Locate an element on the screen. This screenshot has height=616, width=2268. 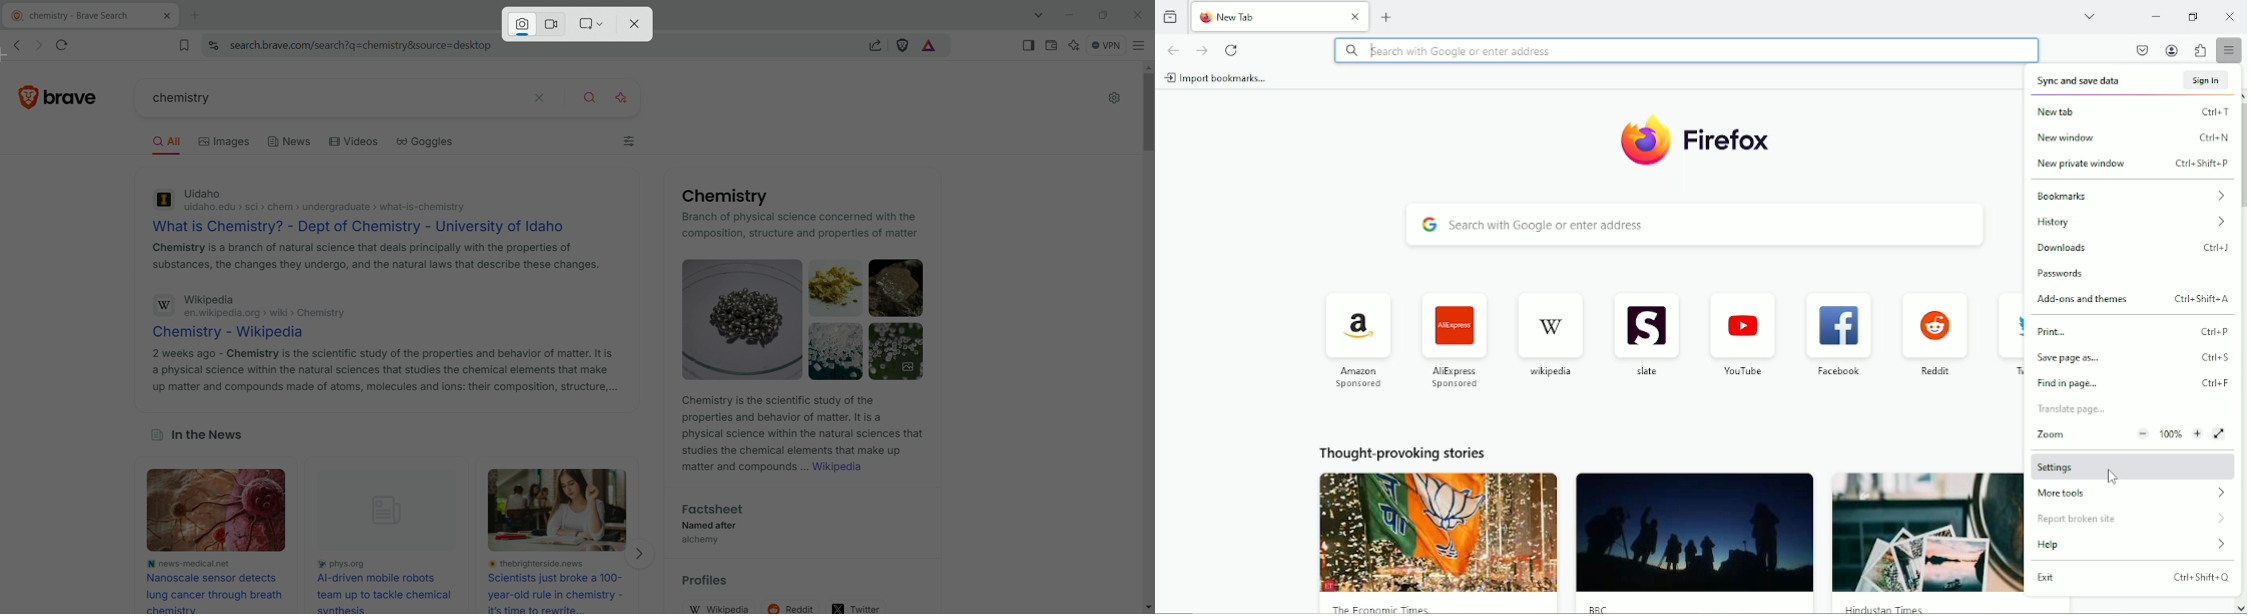
close is located at coordinates (161, 18).